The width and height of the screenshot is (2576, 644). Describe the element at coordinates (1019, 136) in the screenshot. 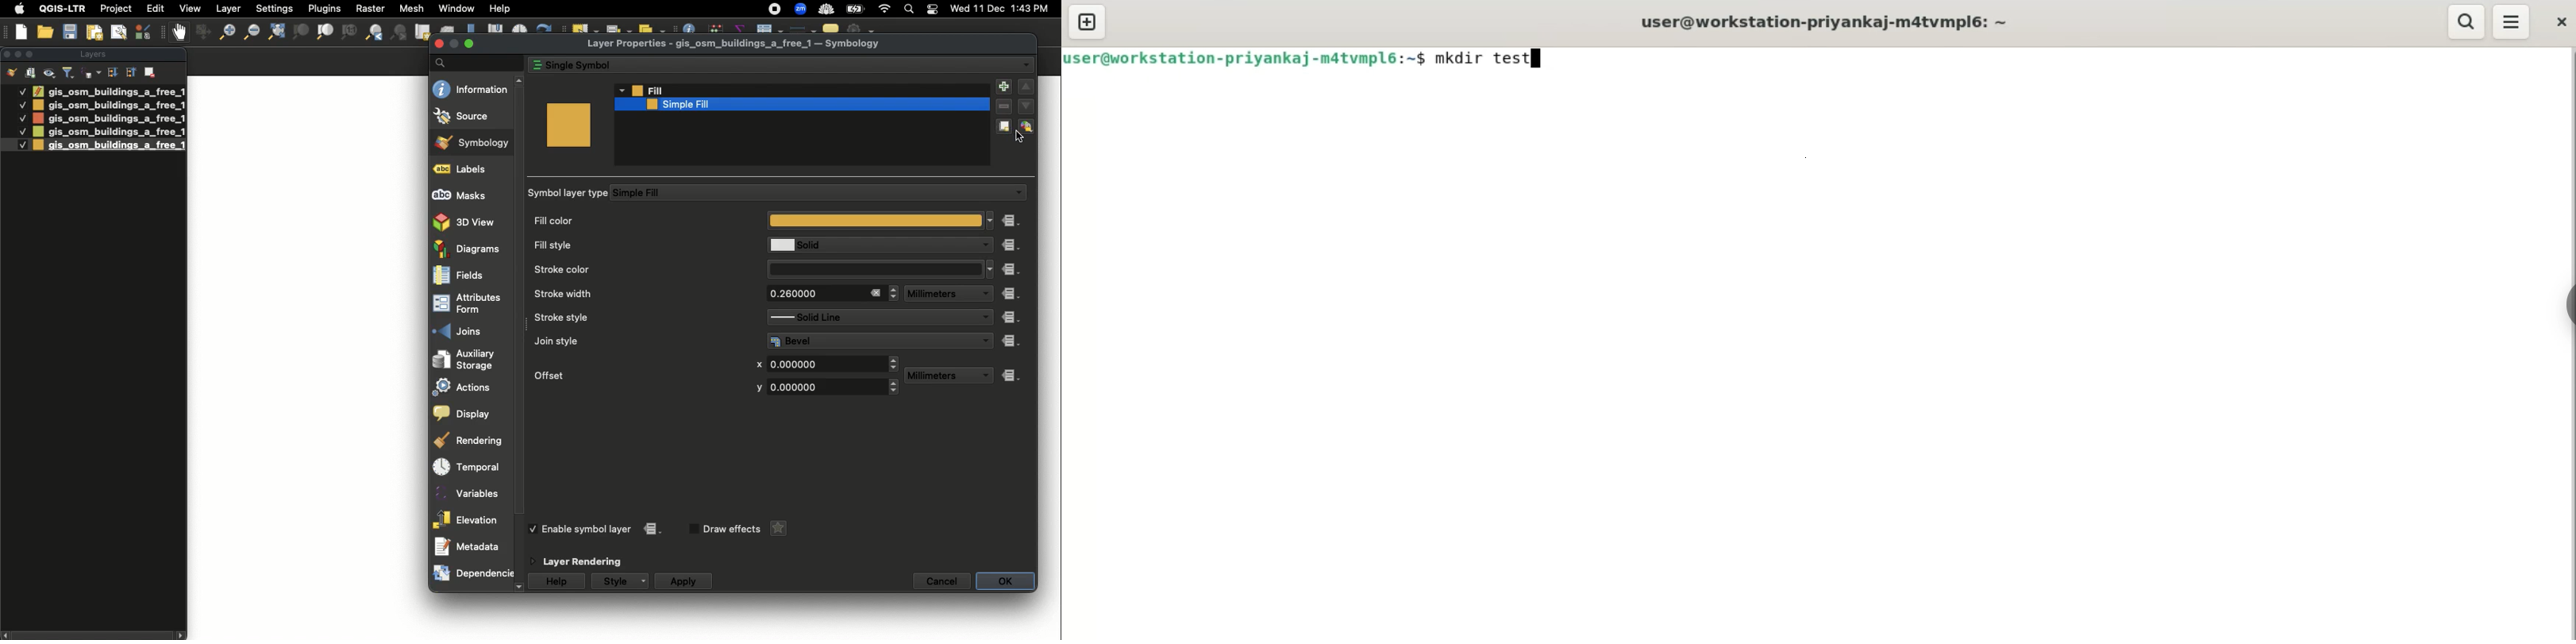

I see `Cursor` at that location.